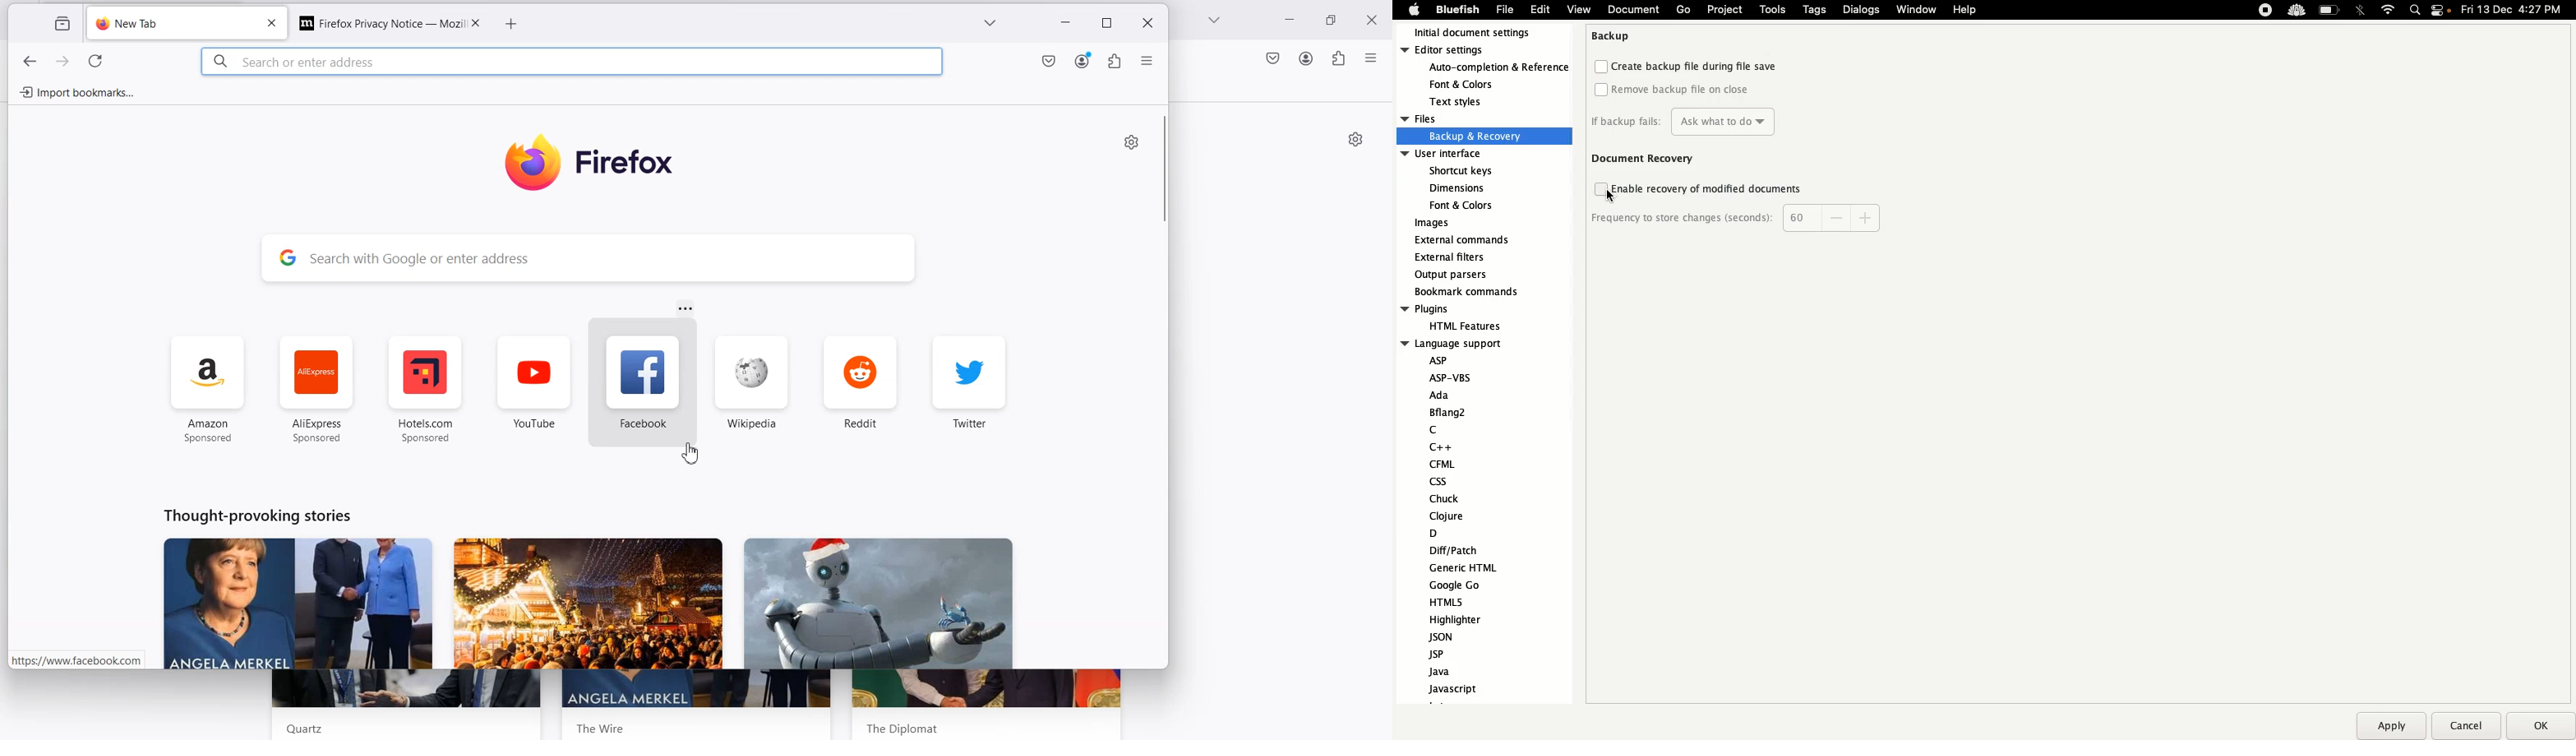 This screenshot has height=756, width=2576. What do you see at coordinates (1306, 58) in the screenshot?
I see `Account` at bounding box center [1306, 58].